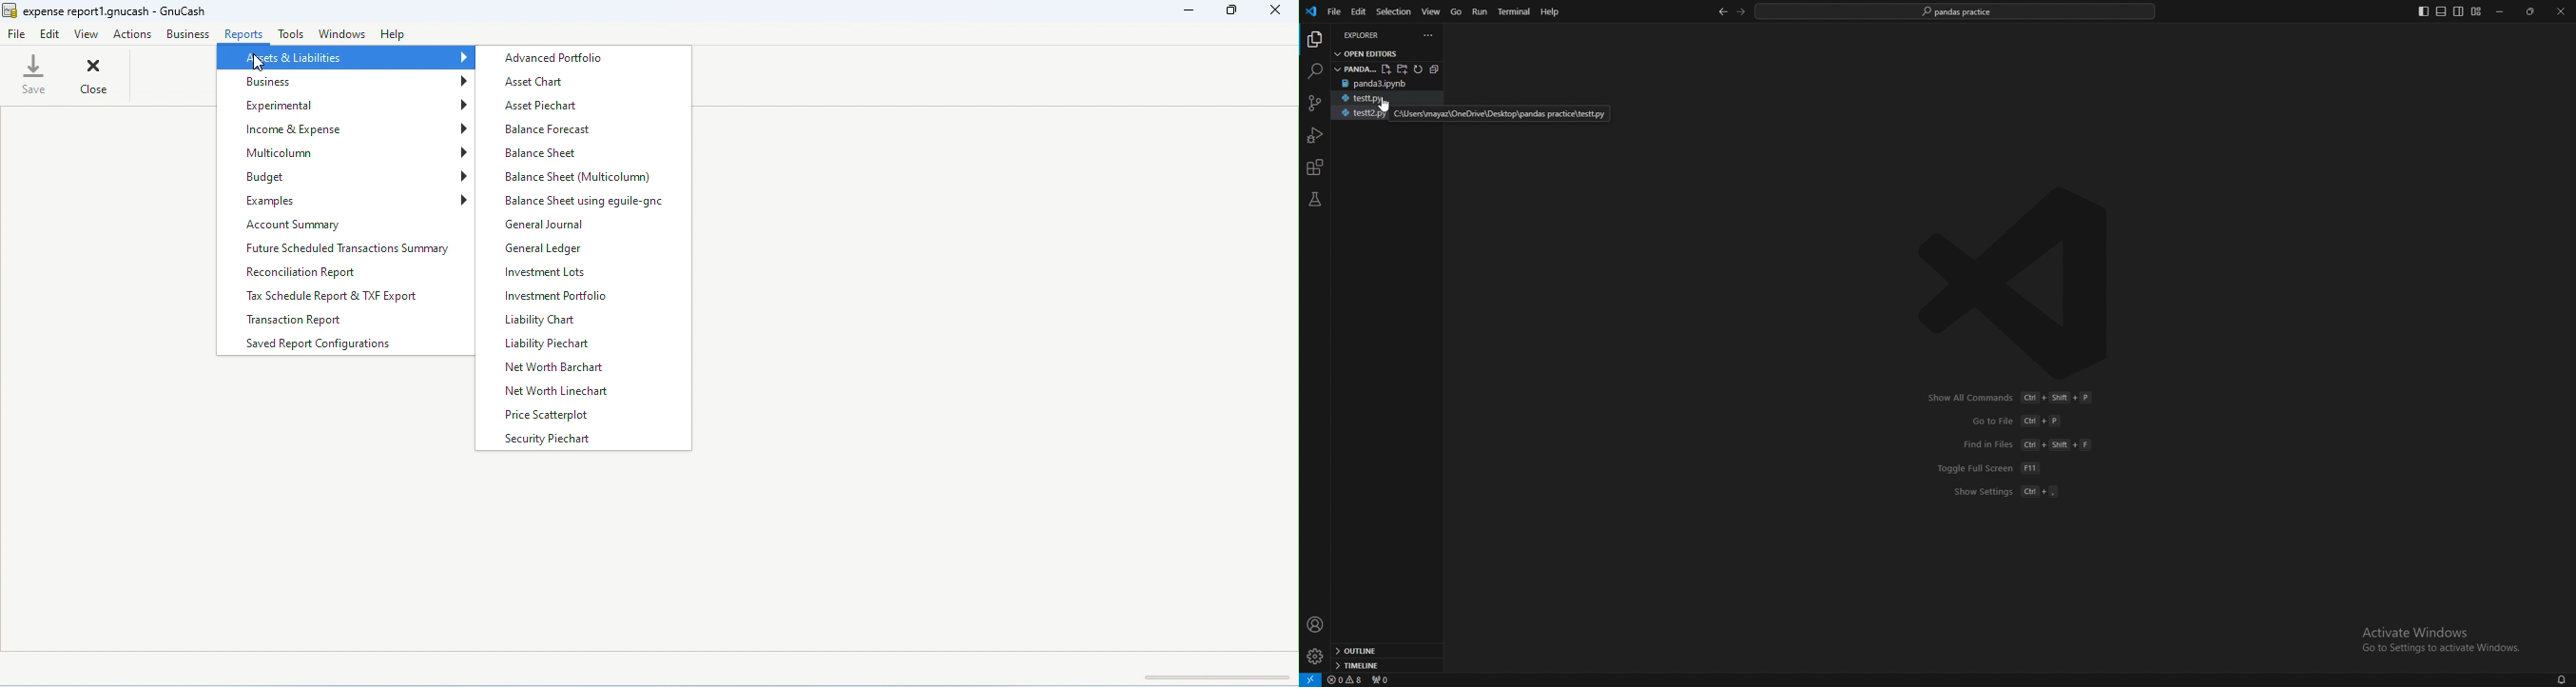 This screenshot has width=2576, height=700. What do you see at coordinates (1456, 13) in the screenshot?
I see `go` at bounding box center [1456, 13].